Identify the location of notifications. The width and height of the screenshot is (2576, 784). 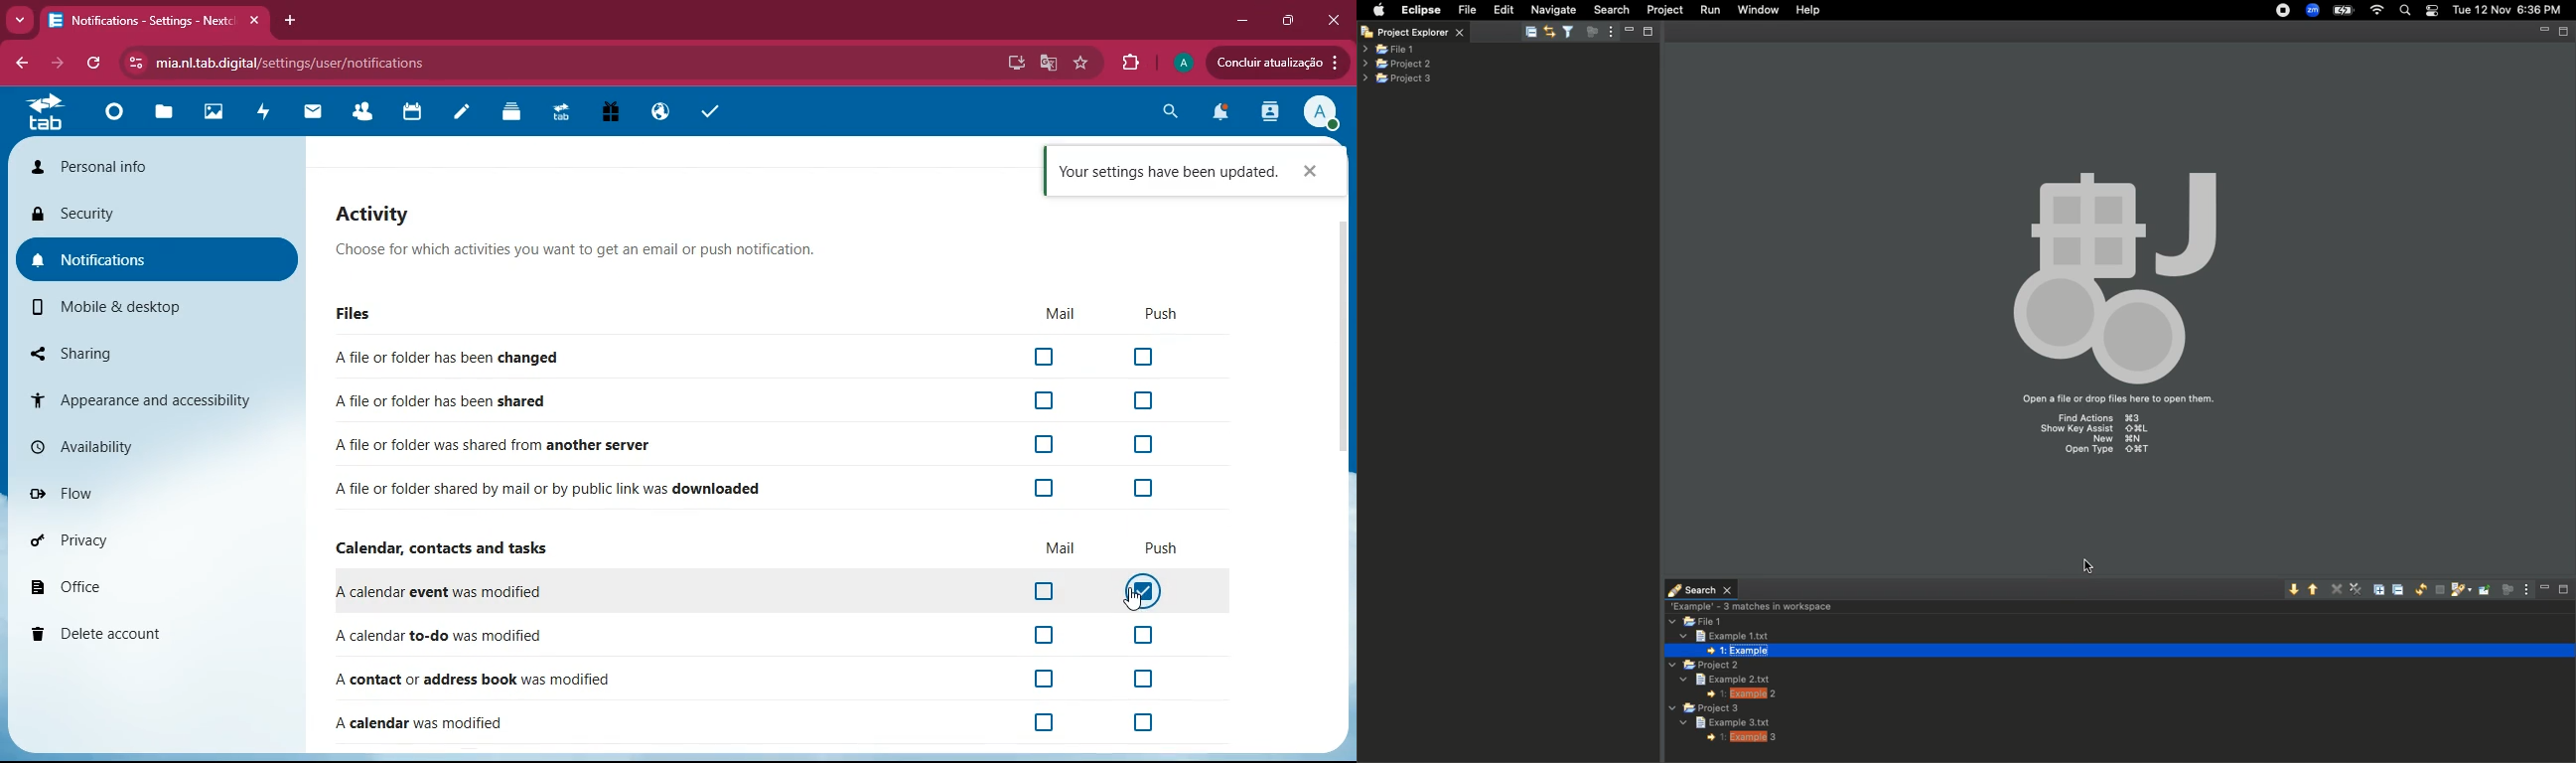
(159, 256).